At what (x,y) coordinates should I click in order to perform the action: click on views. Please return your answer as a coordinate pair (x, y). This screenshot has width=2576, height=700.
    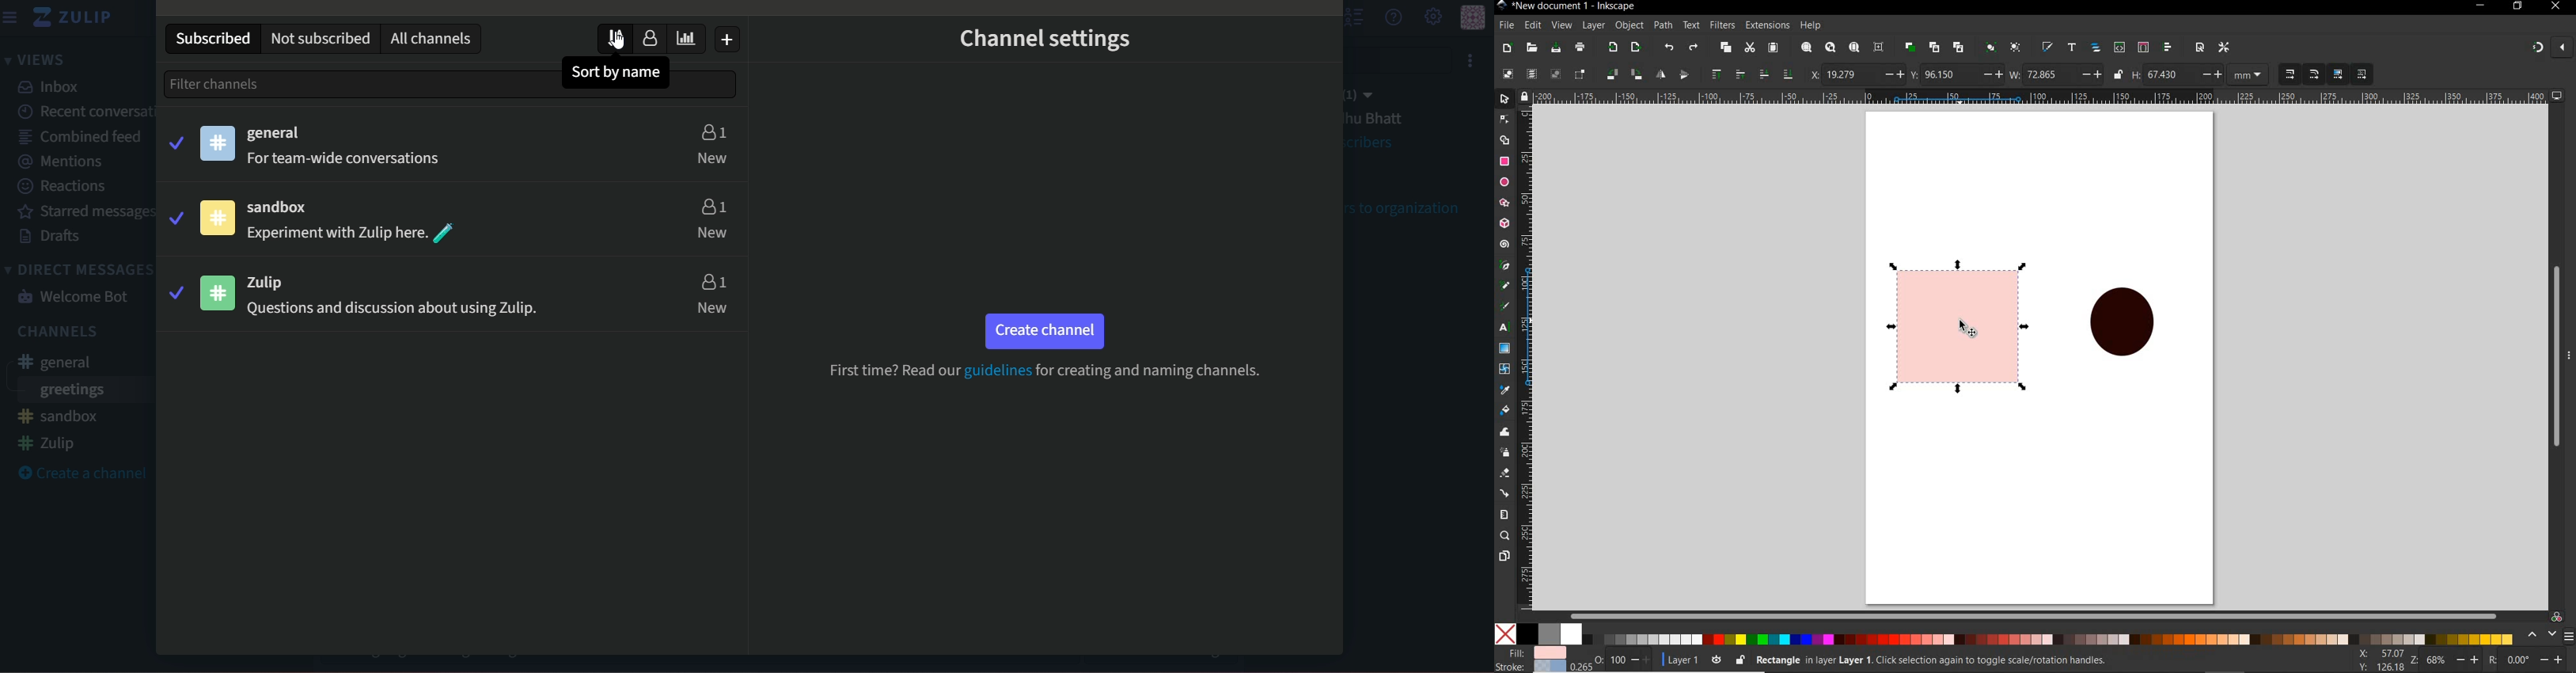
    Looking at the image, I should click on (36, 59).